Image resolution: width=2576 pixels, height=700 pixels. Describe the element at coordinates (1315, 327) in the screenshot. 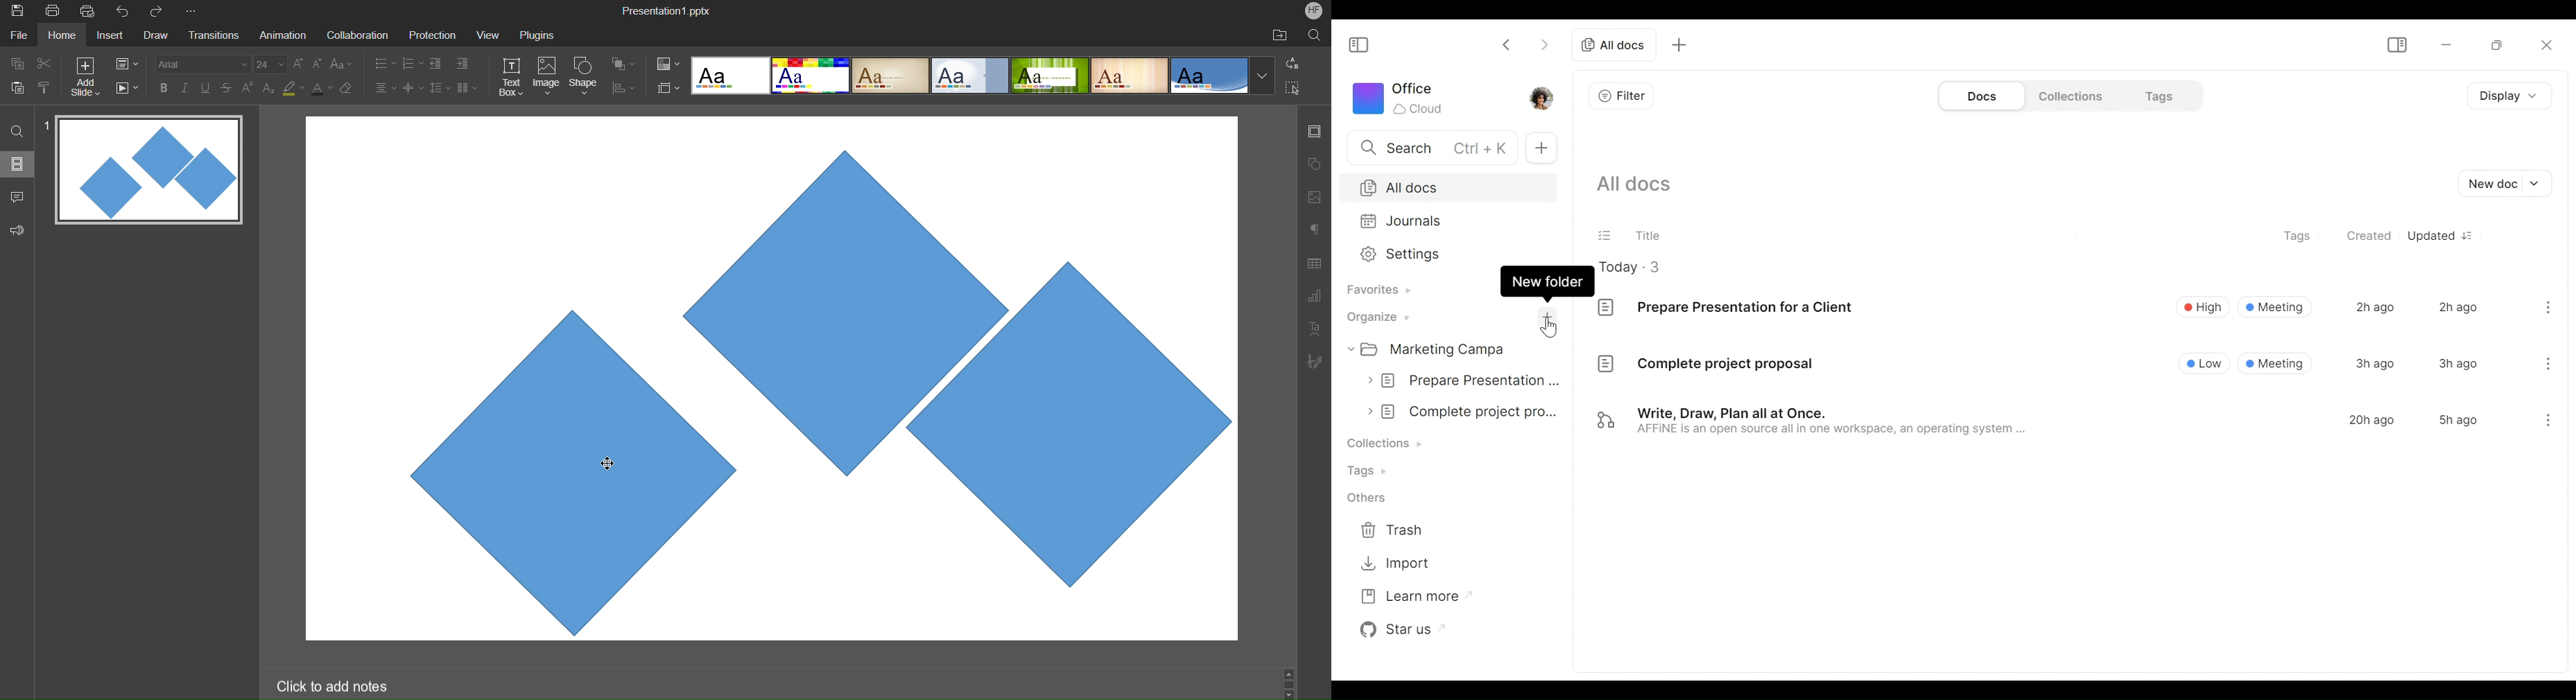

I see `Text Art` at that location.